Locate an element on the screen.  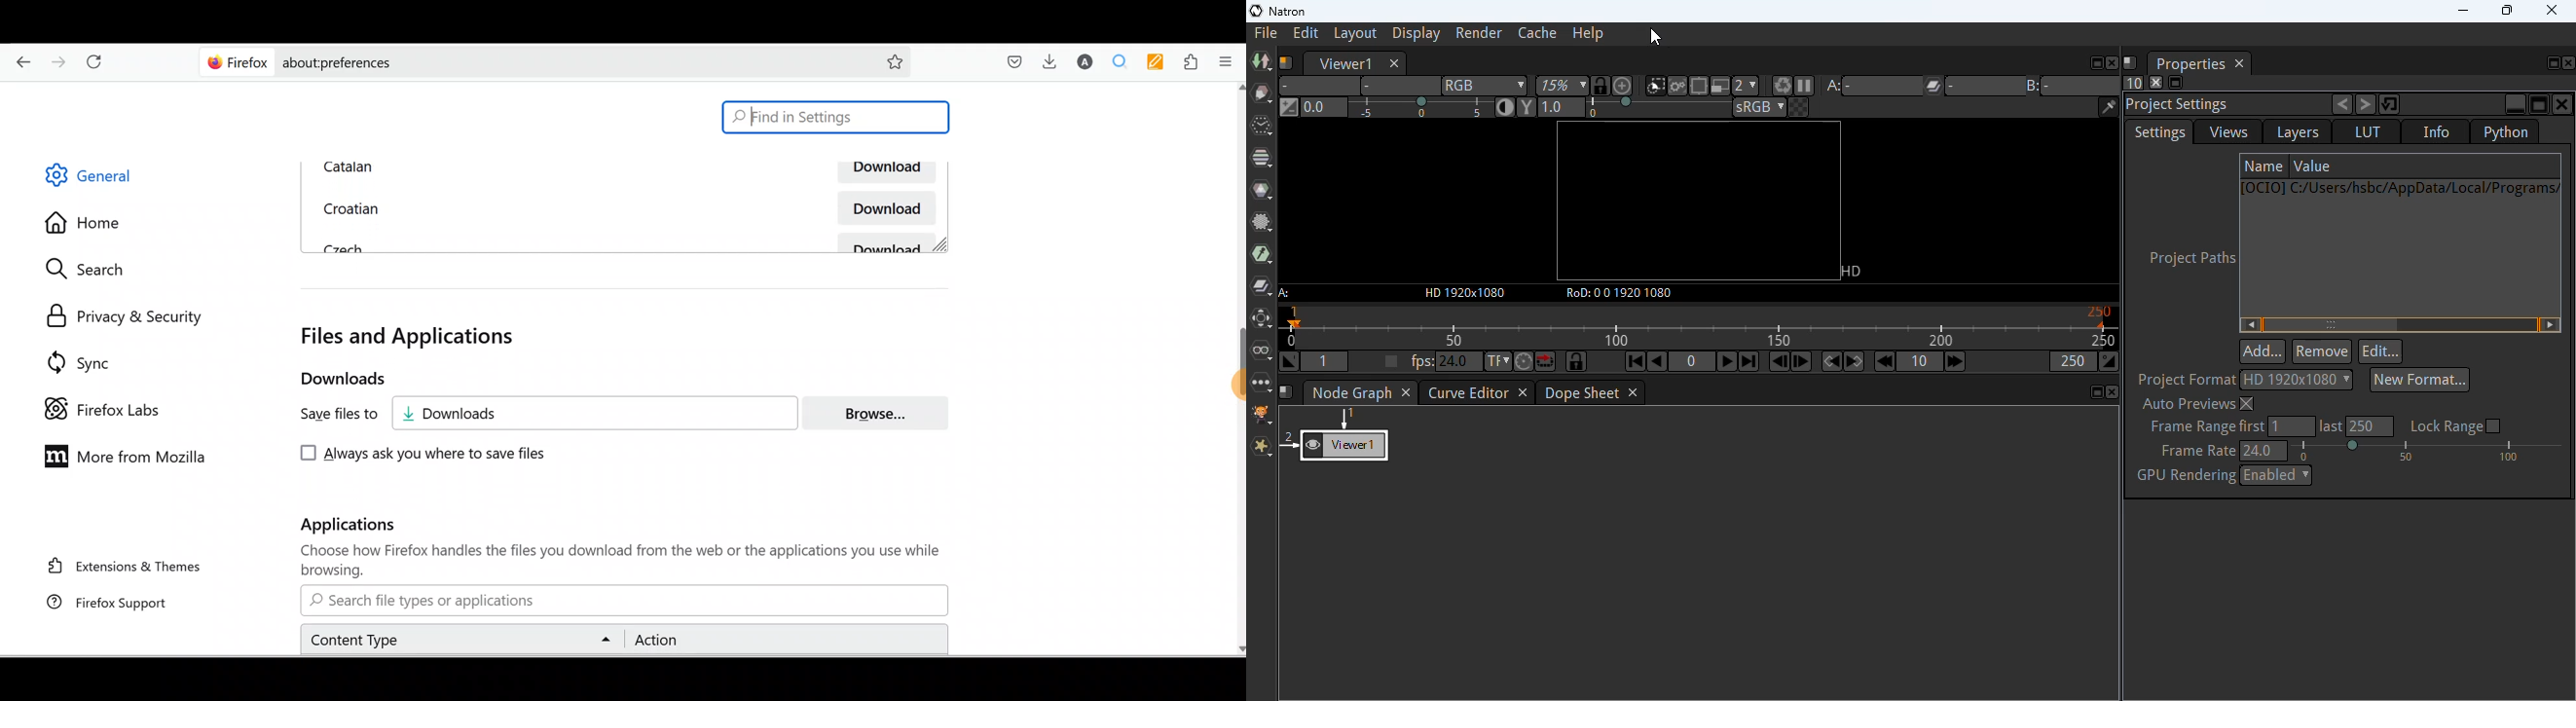
Go back one page is located at coordinates (19, 64).